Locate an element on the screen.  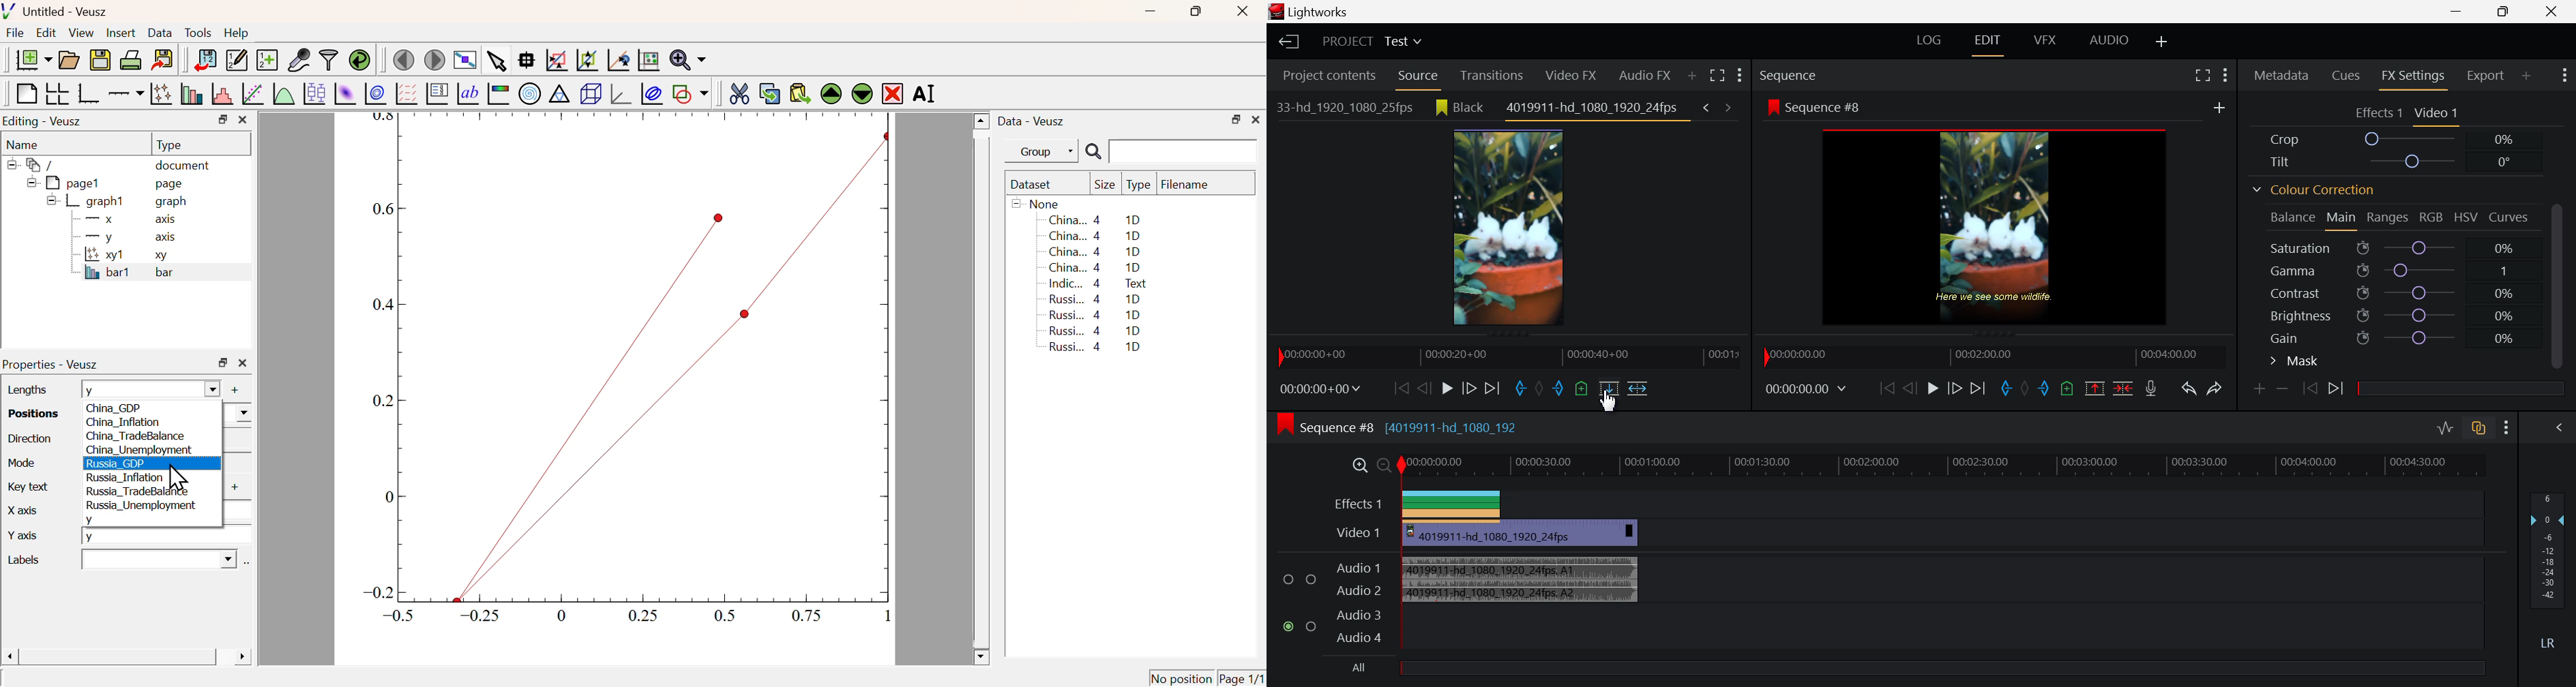
Open a document is located at coordinates (68, 60).